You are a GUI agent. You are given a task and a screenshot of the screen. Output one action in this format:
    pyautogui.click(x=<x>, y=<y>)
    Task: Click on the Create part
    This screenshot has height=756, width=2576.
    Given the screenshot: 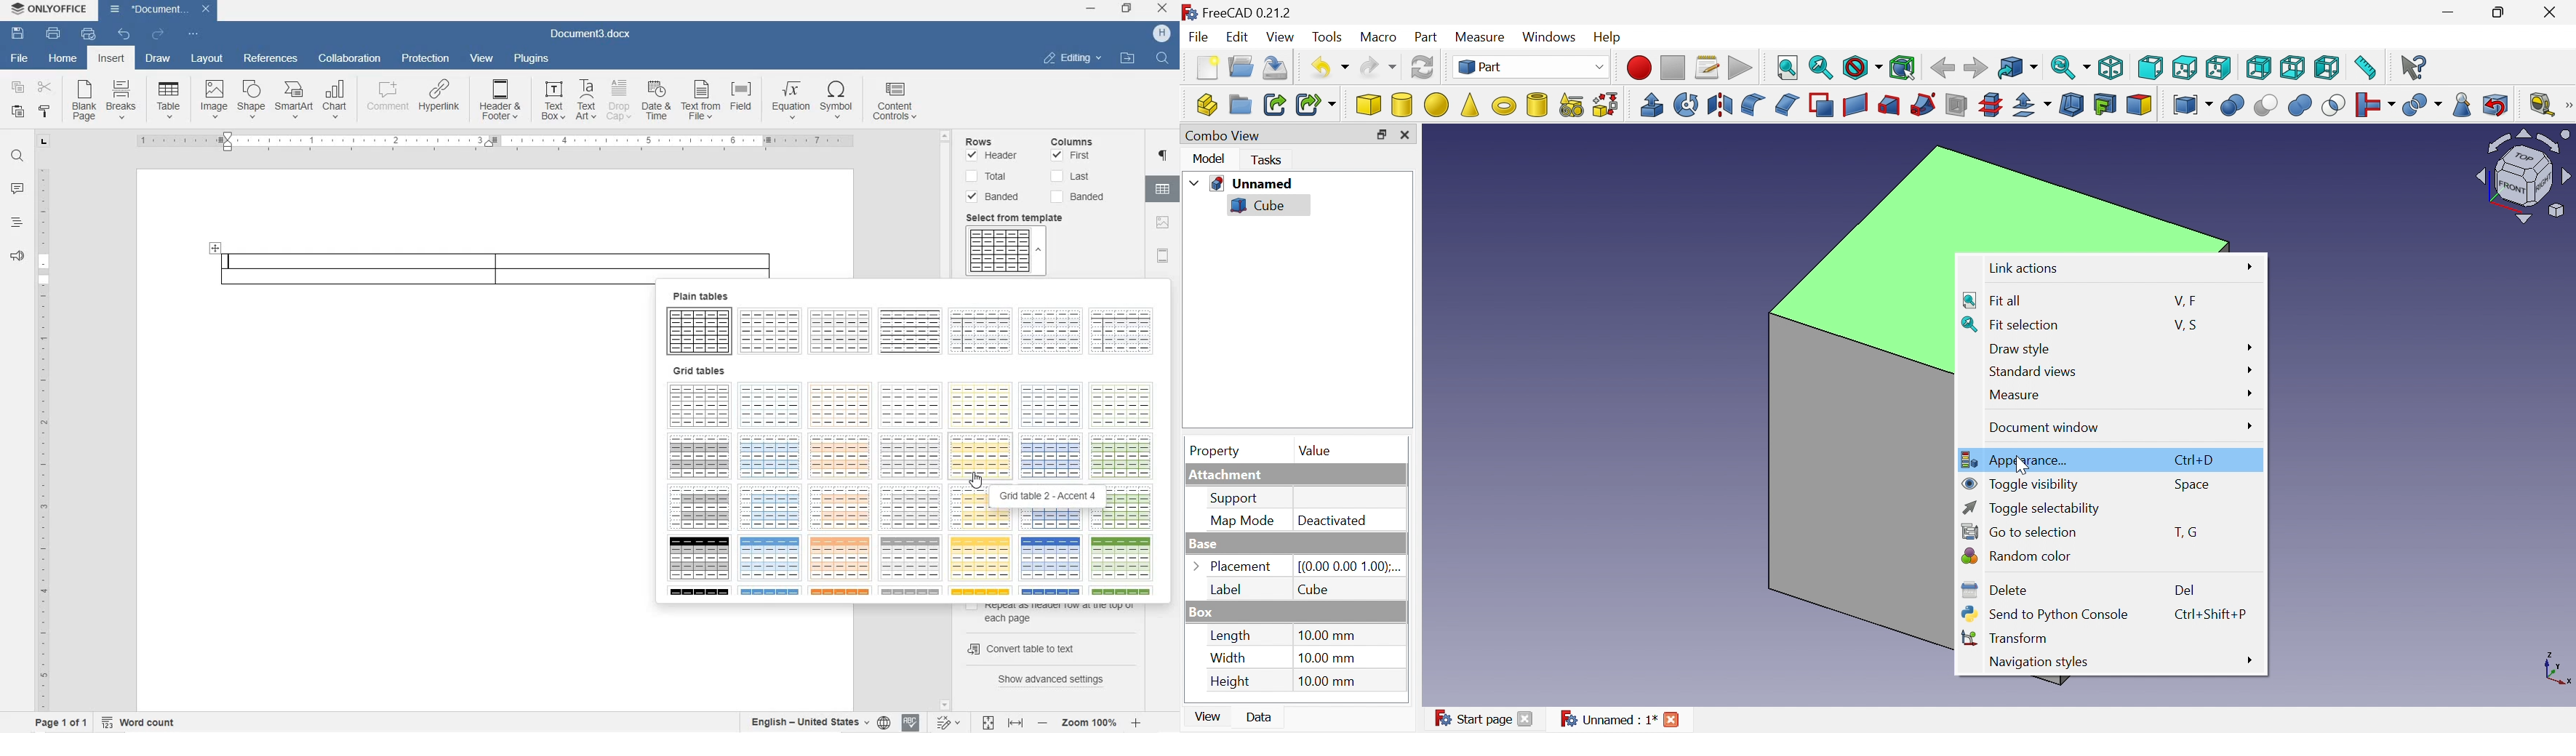 What is the action you would take?
    pyautogui.click(x=1204, y=105)
    